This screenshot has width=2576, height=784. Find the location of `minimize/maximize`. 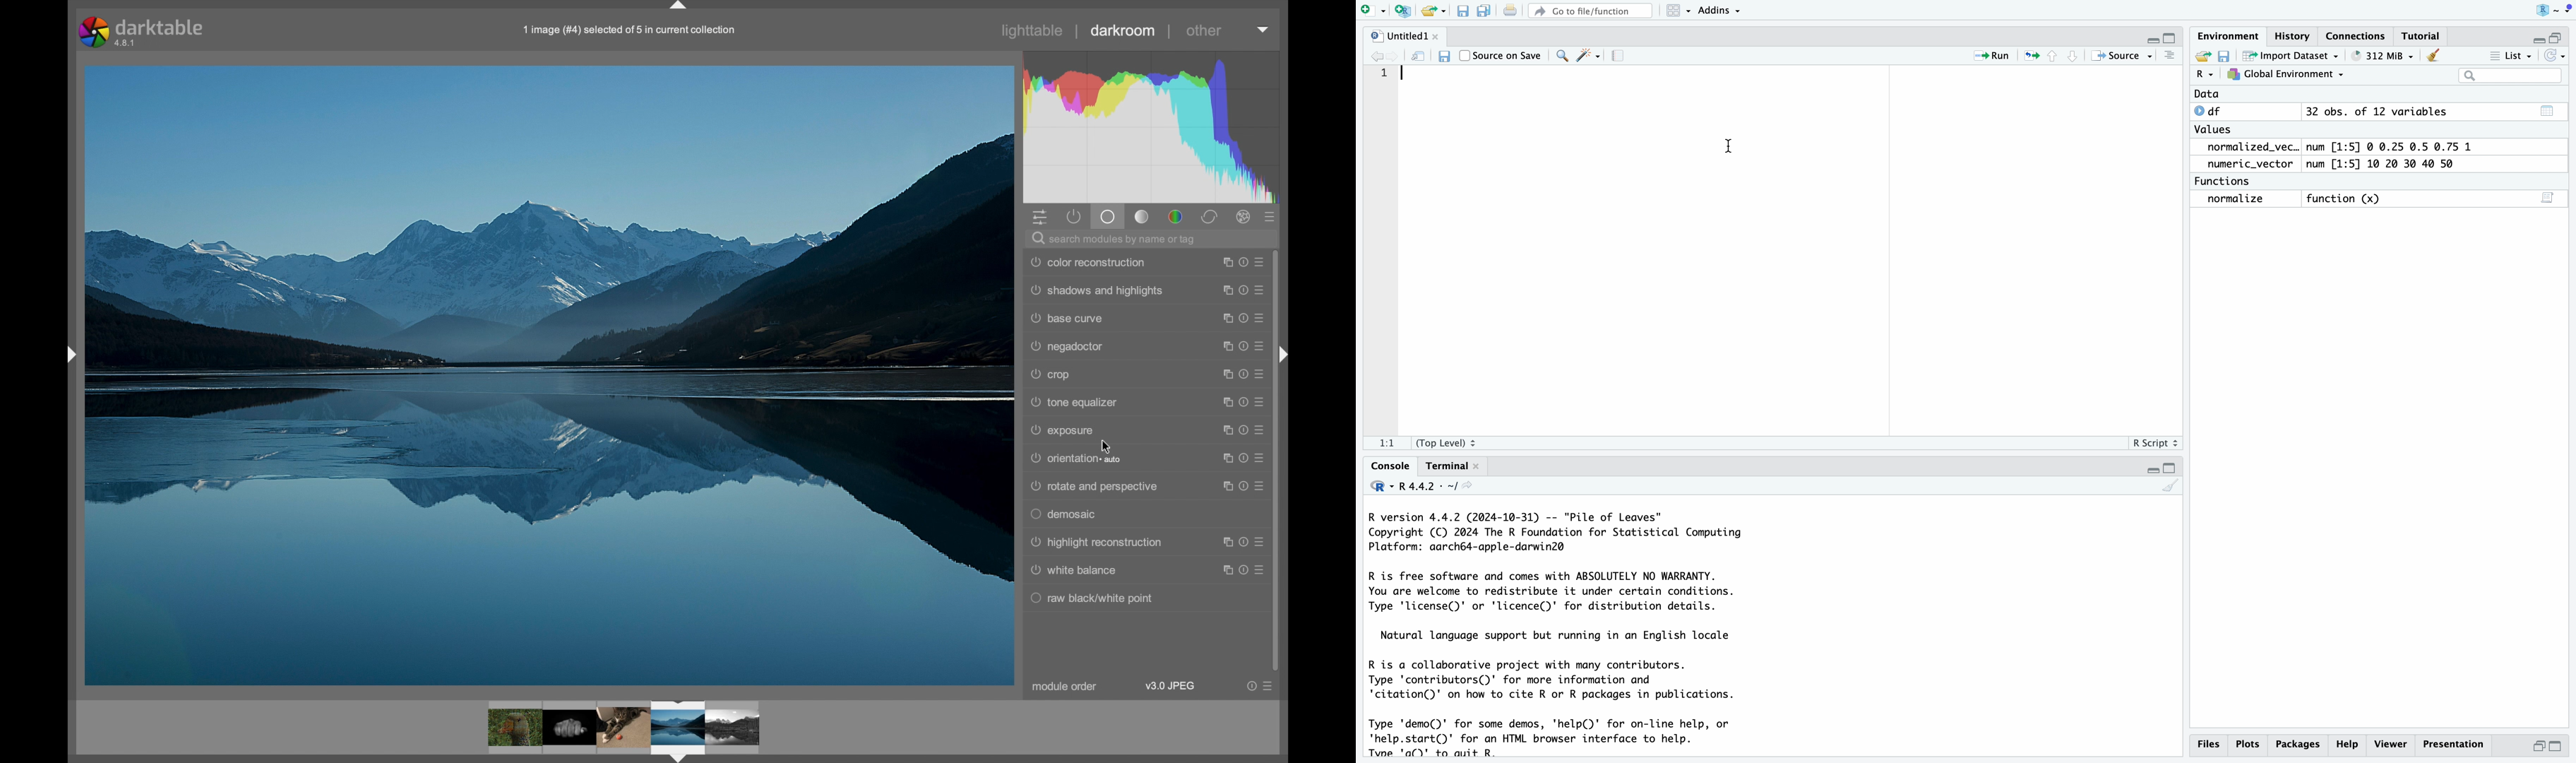

minimize/maximize is located at coordinates (2540, 36).